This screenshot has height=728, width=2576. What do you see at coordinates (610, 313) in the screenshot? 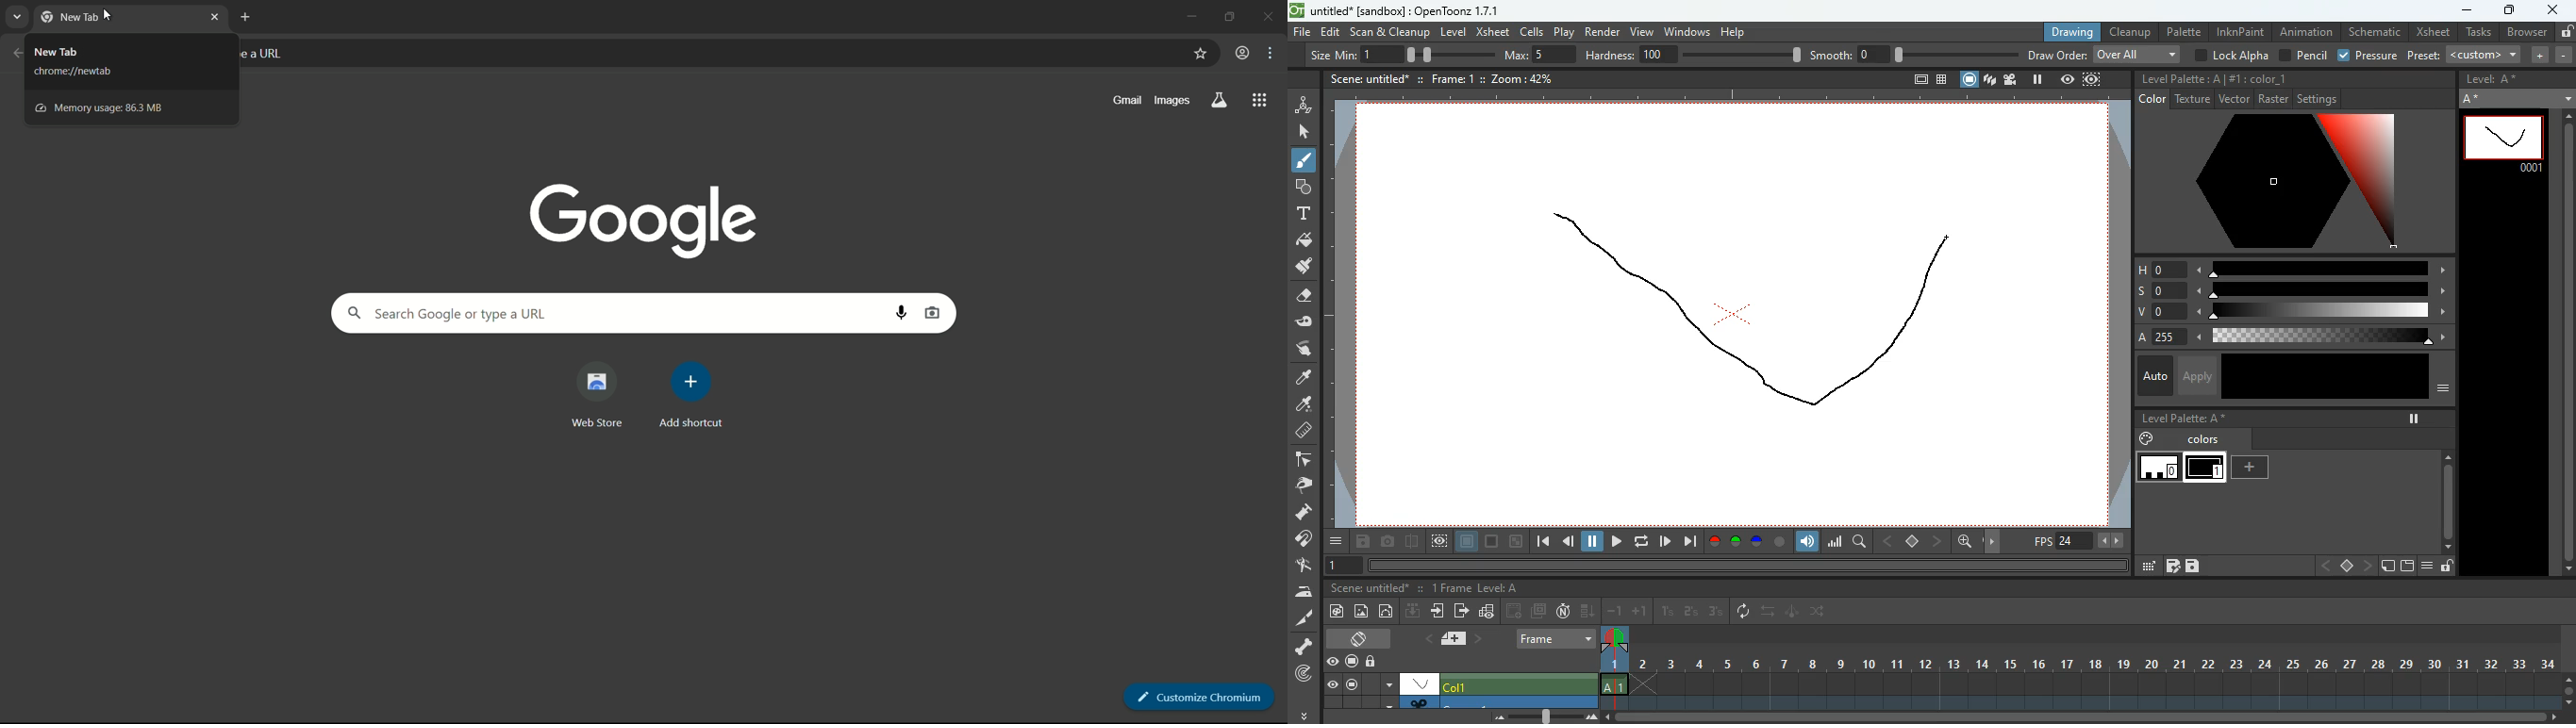
I see `search google or type a url` at bounding box center [610, 313].